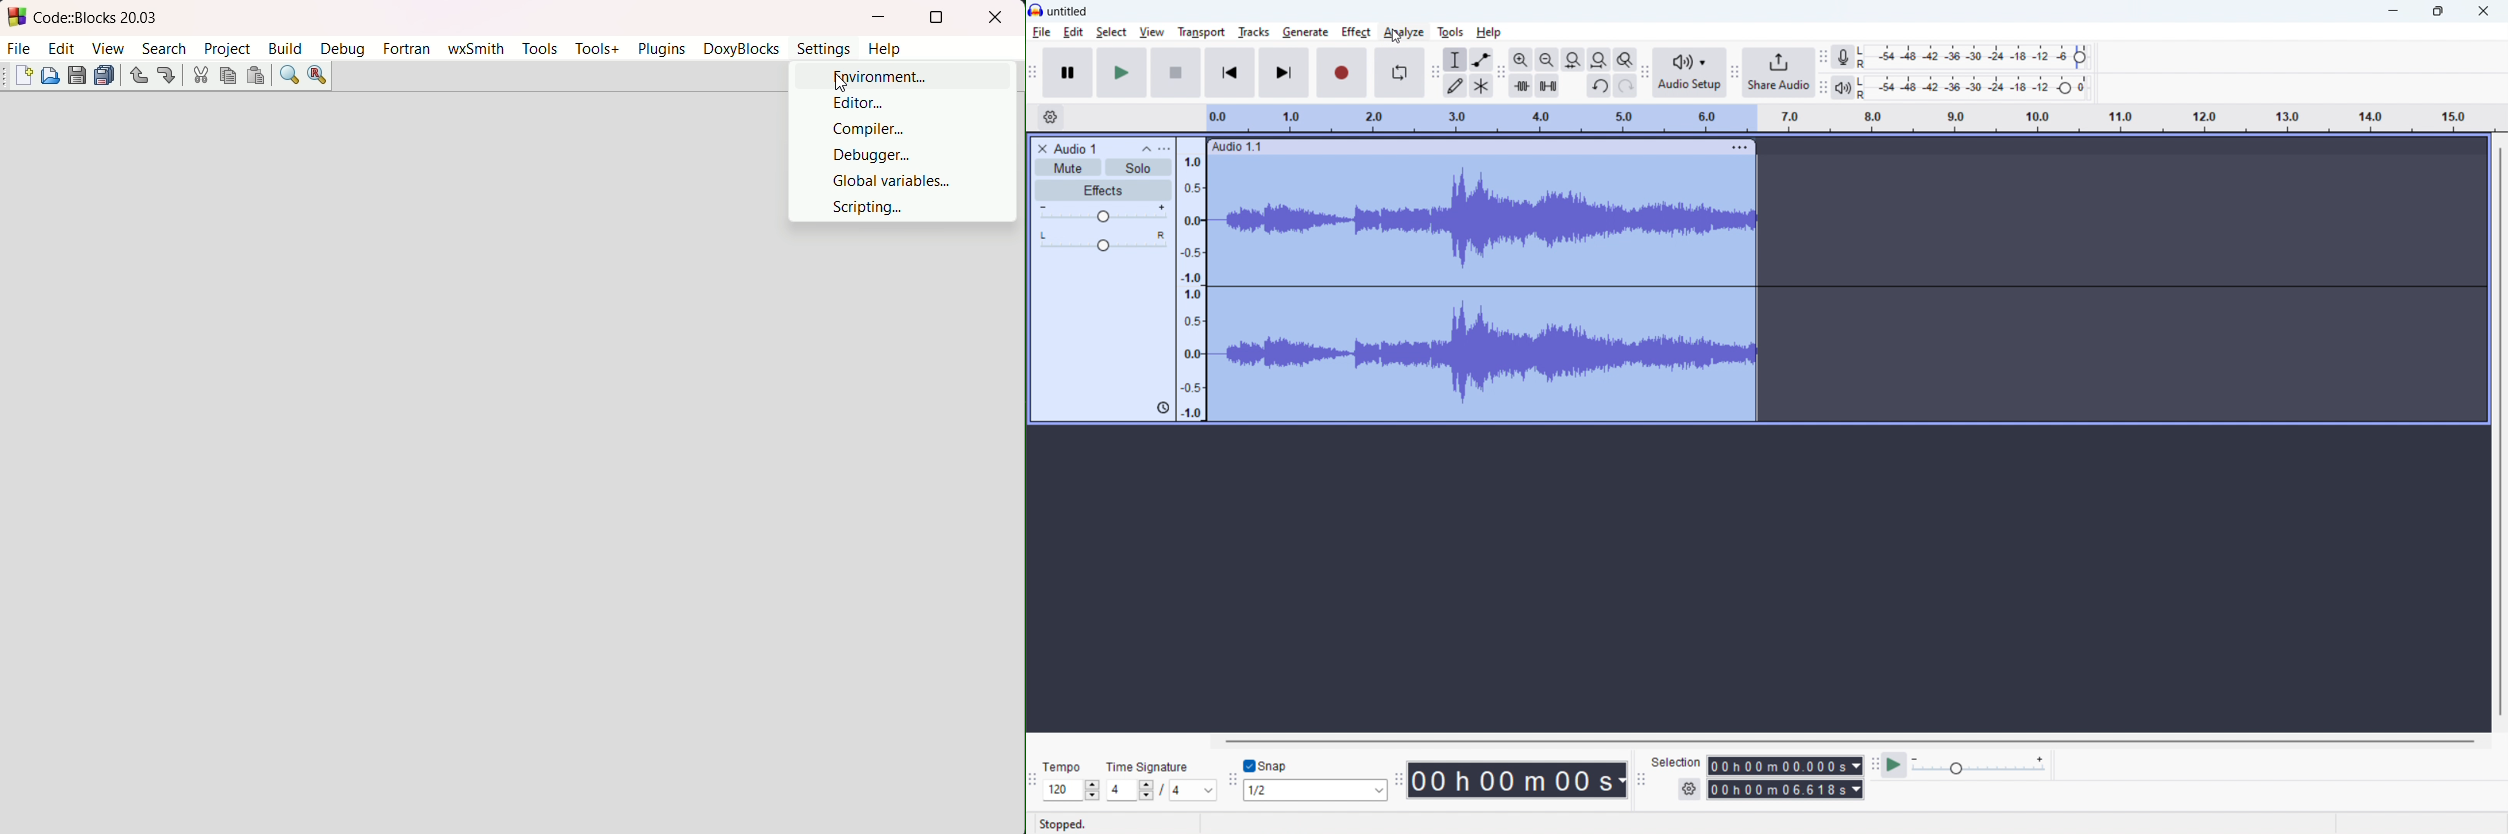  What do you see at coordinates (1841, 87) in the screenshot?
I see `playback meter` at bounding box center [1841, 87].